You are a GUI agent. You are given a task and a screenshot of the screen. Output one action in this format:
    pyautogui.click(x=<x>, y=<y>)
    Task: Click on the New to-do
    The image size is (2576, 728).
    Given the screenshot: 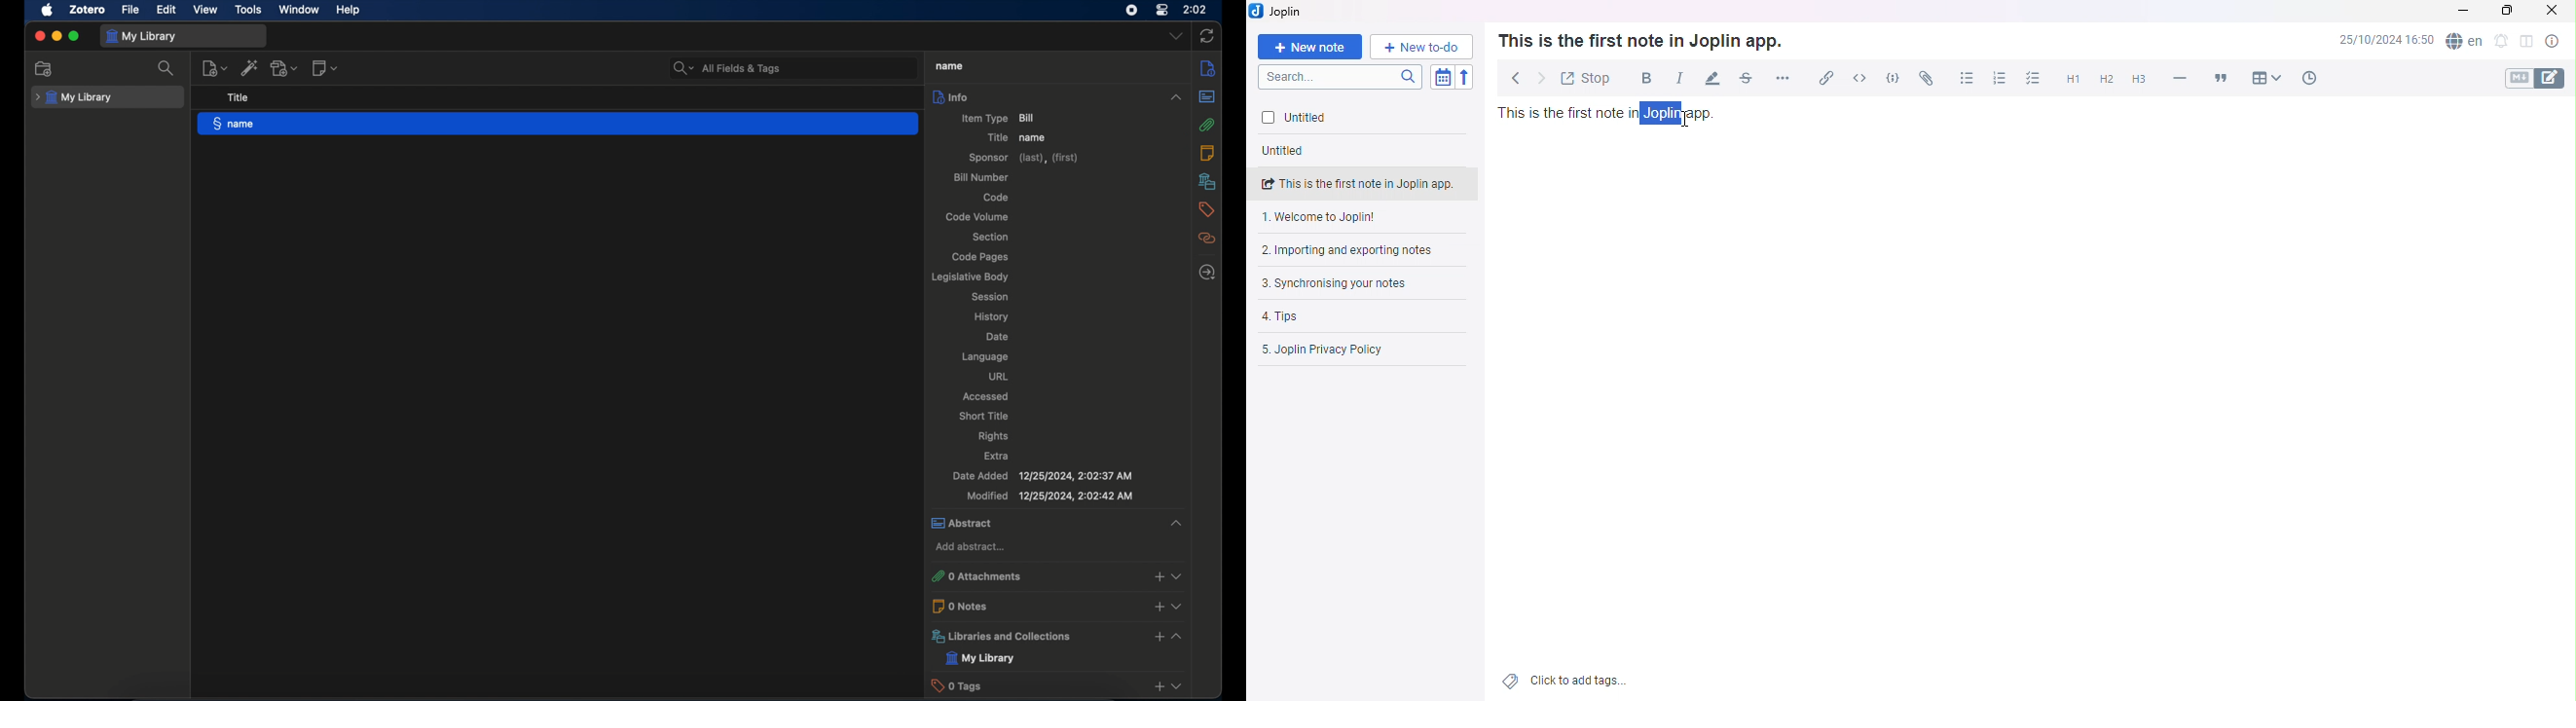 What is the action you would take?
    pyautogui.click(x=1419, y=47)
    